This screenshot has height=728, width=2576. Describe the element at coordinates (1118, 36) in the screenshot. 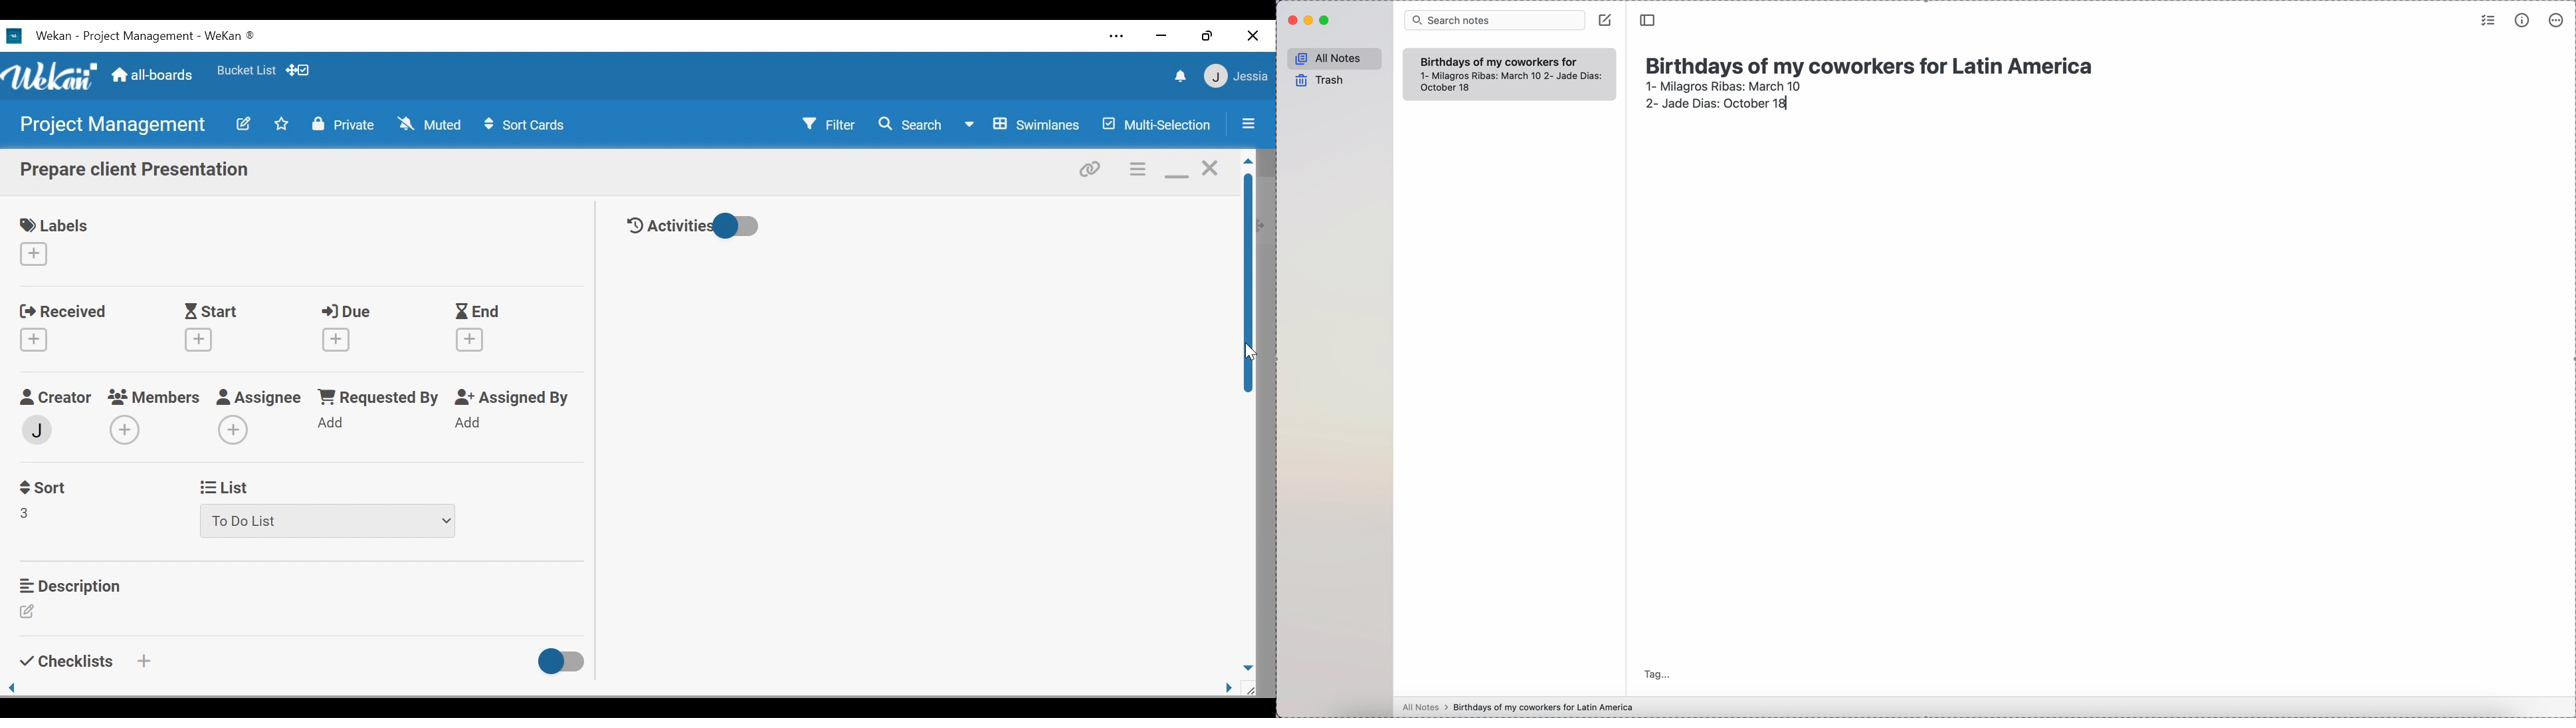

I see `Settings and more` at that location.